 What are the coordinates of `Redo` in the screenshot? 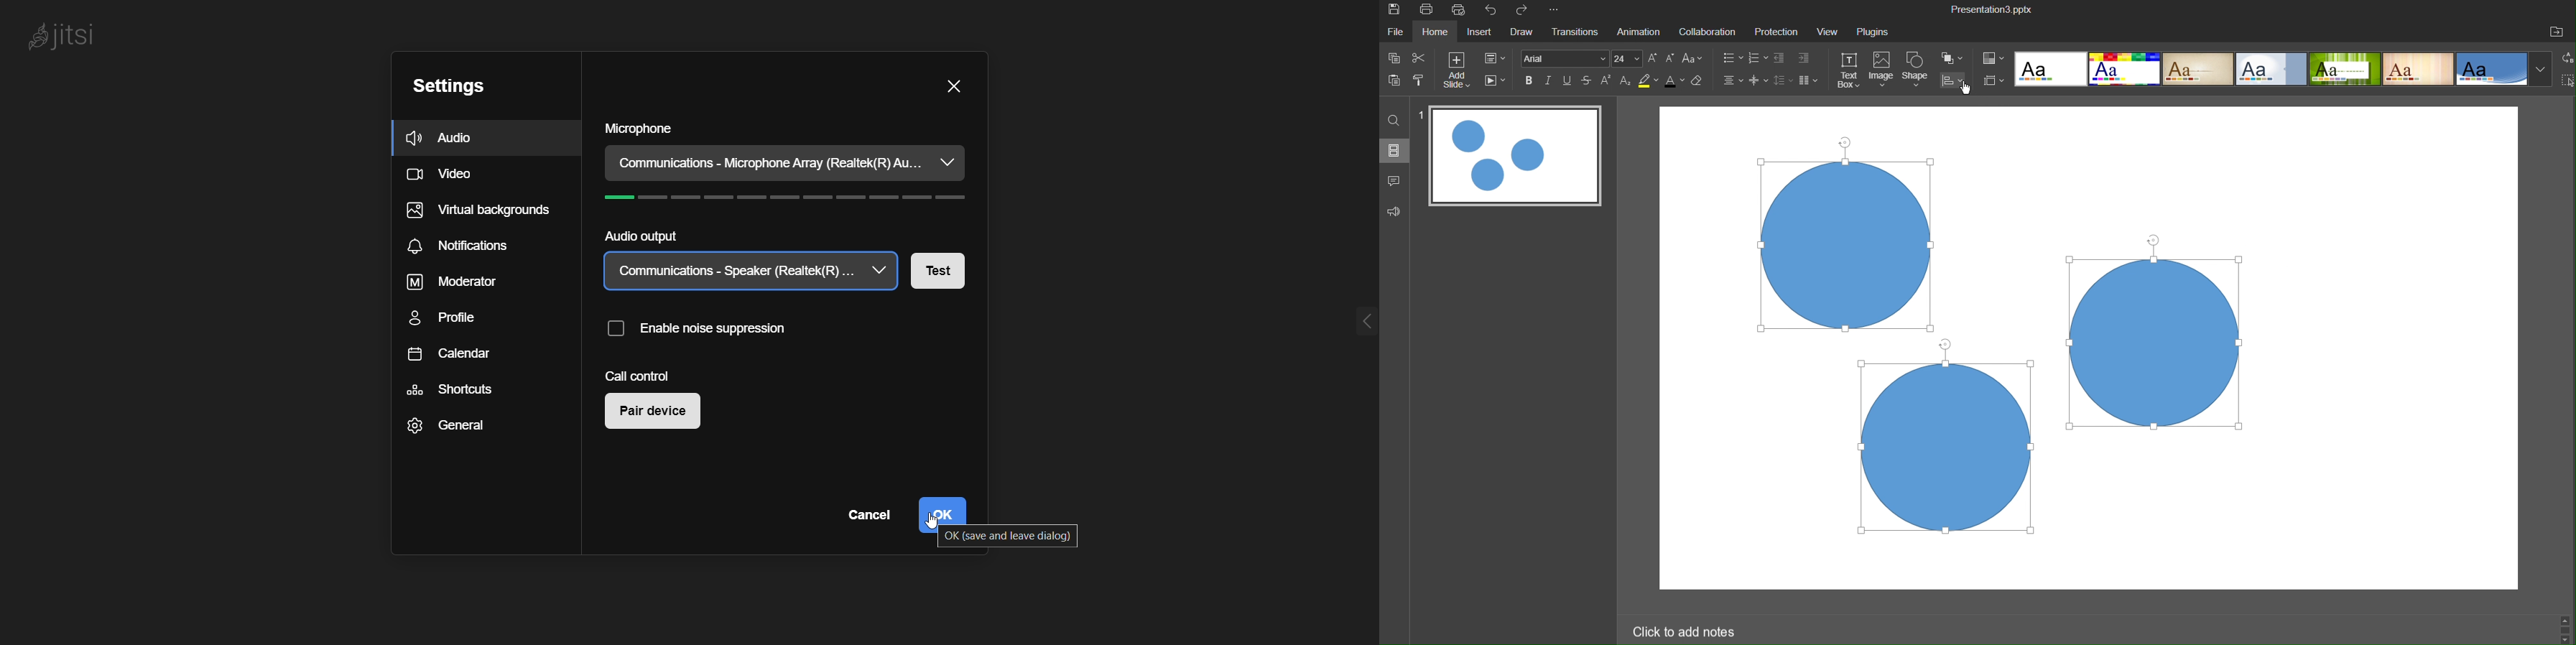 It's located at (1527, 11).